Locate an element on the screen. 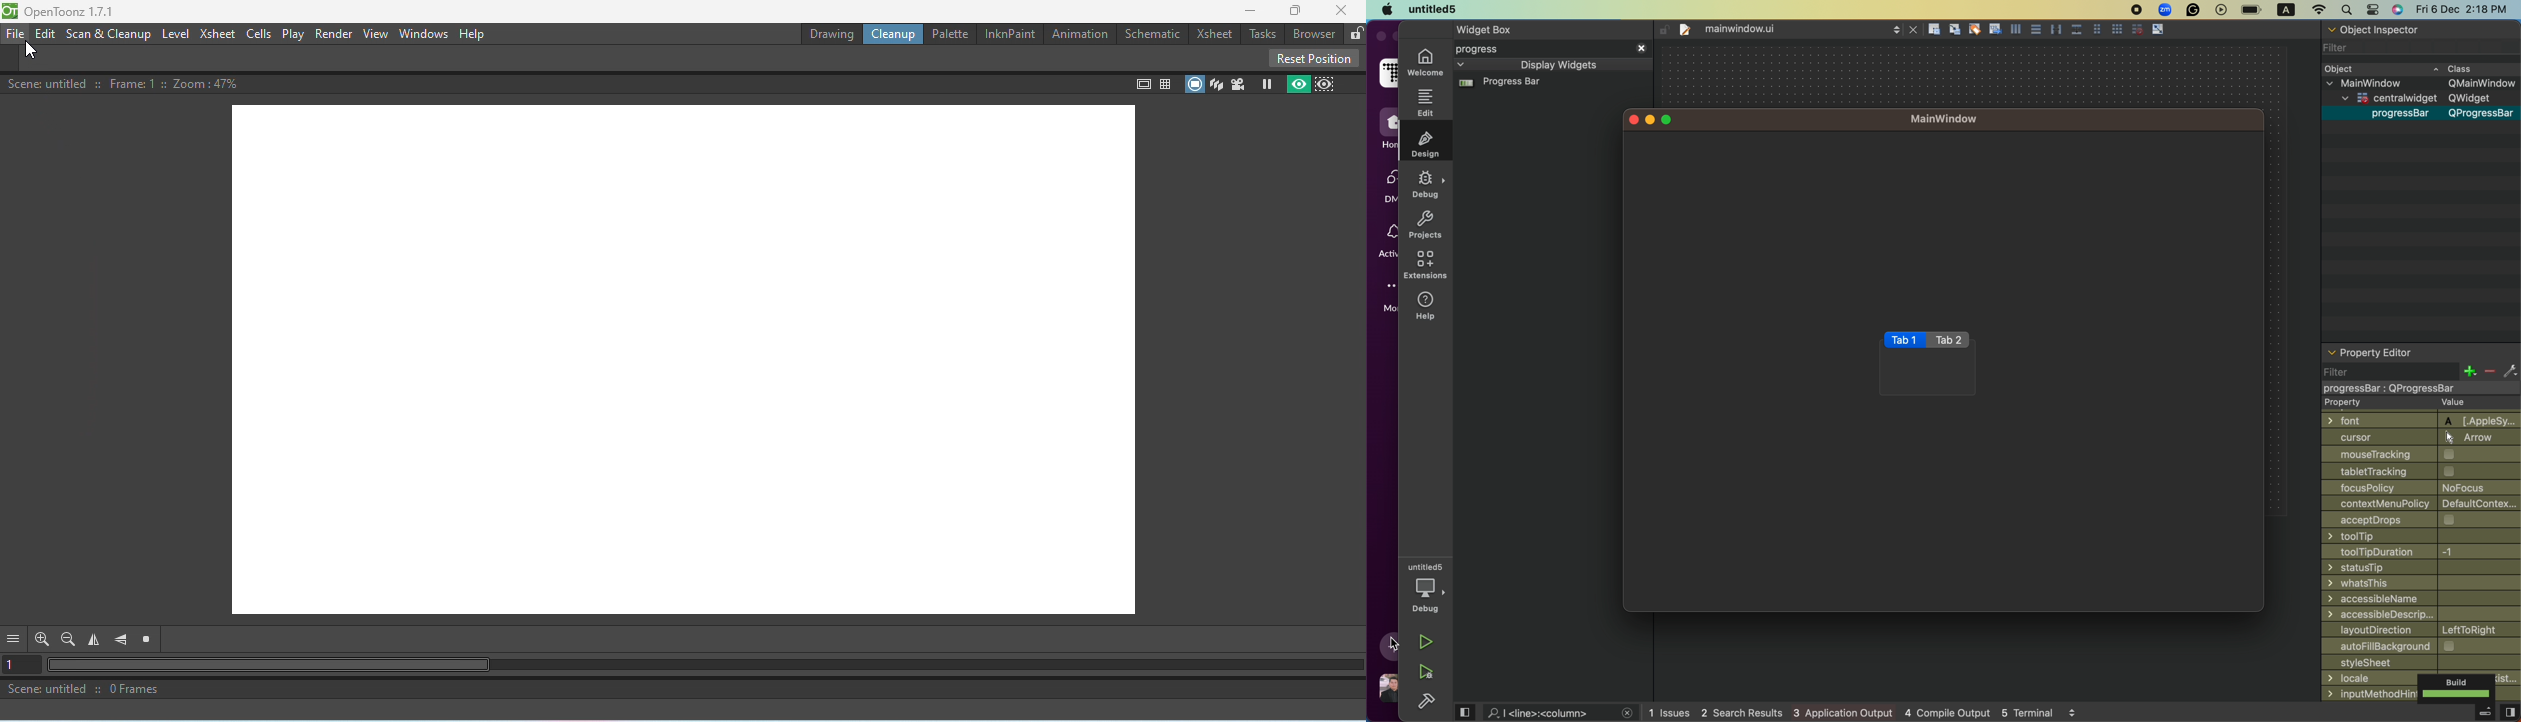  Tooltip is located at coordinates (2422, 537).